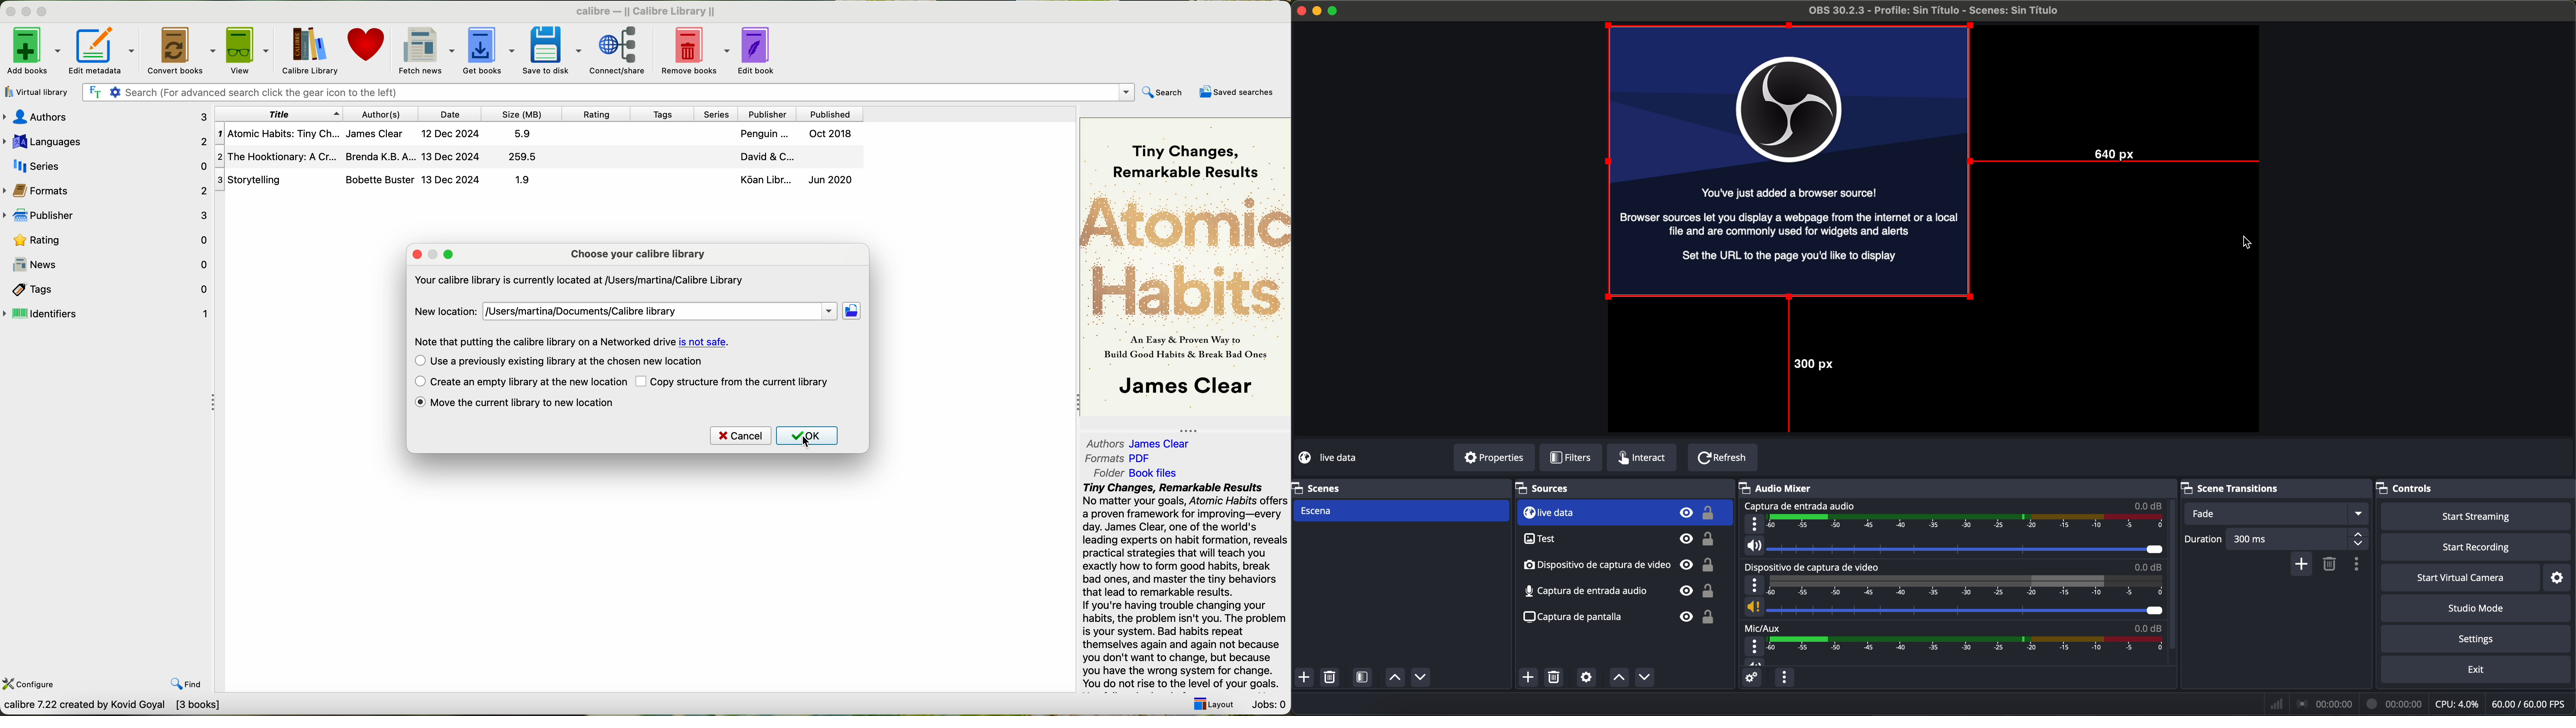 The image size is (2576, 728). Describe the element at coordinates (38, 92) in the screenshot. I see `virtual library` at that location.